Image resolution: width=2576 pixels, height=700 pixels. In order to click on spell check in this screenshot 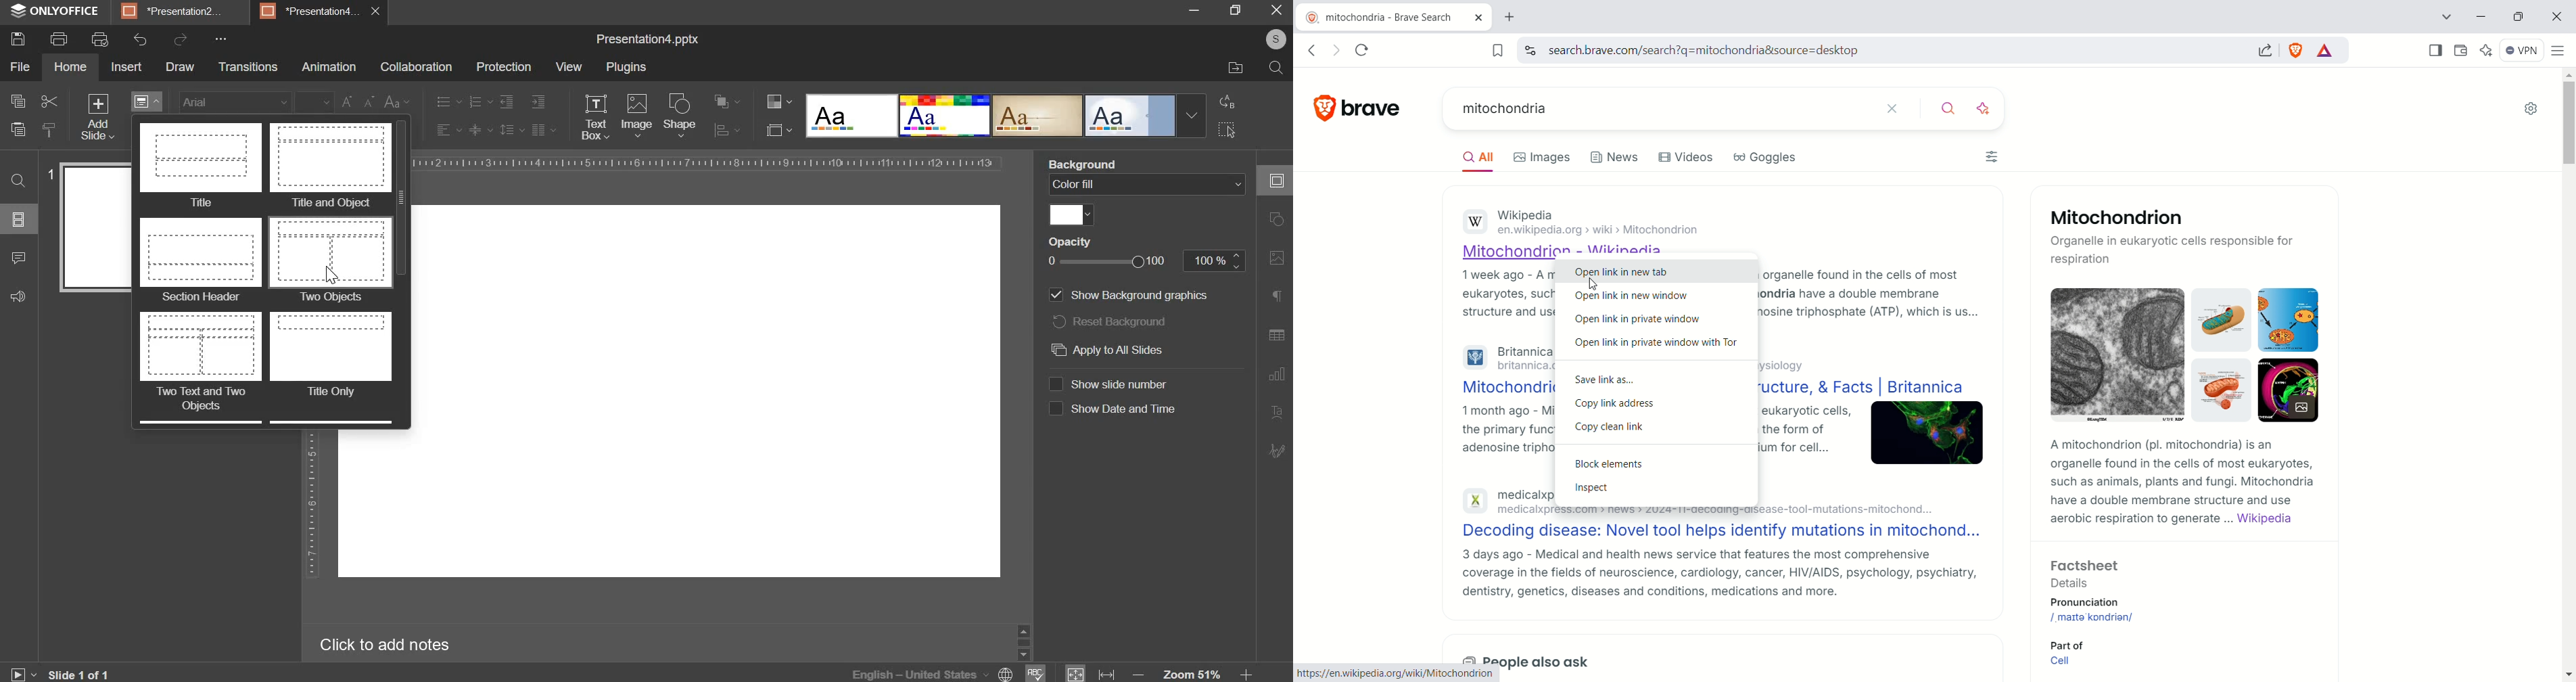, I will do `click(1037, 673)`.